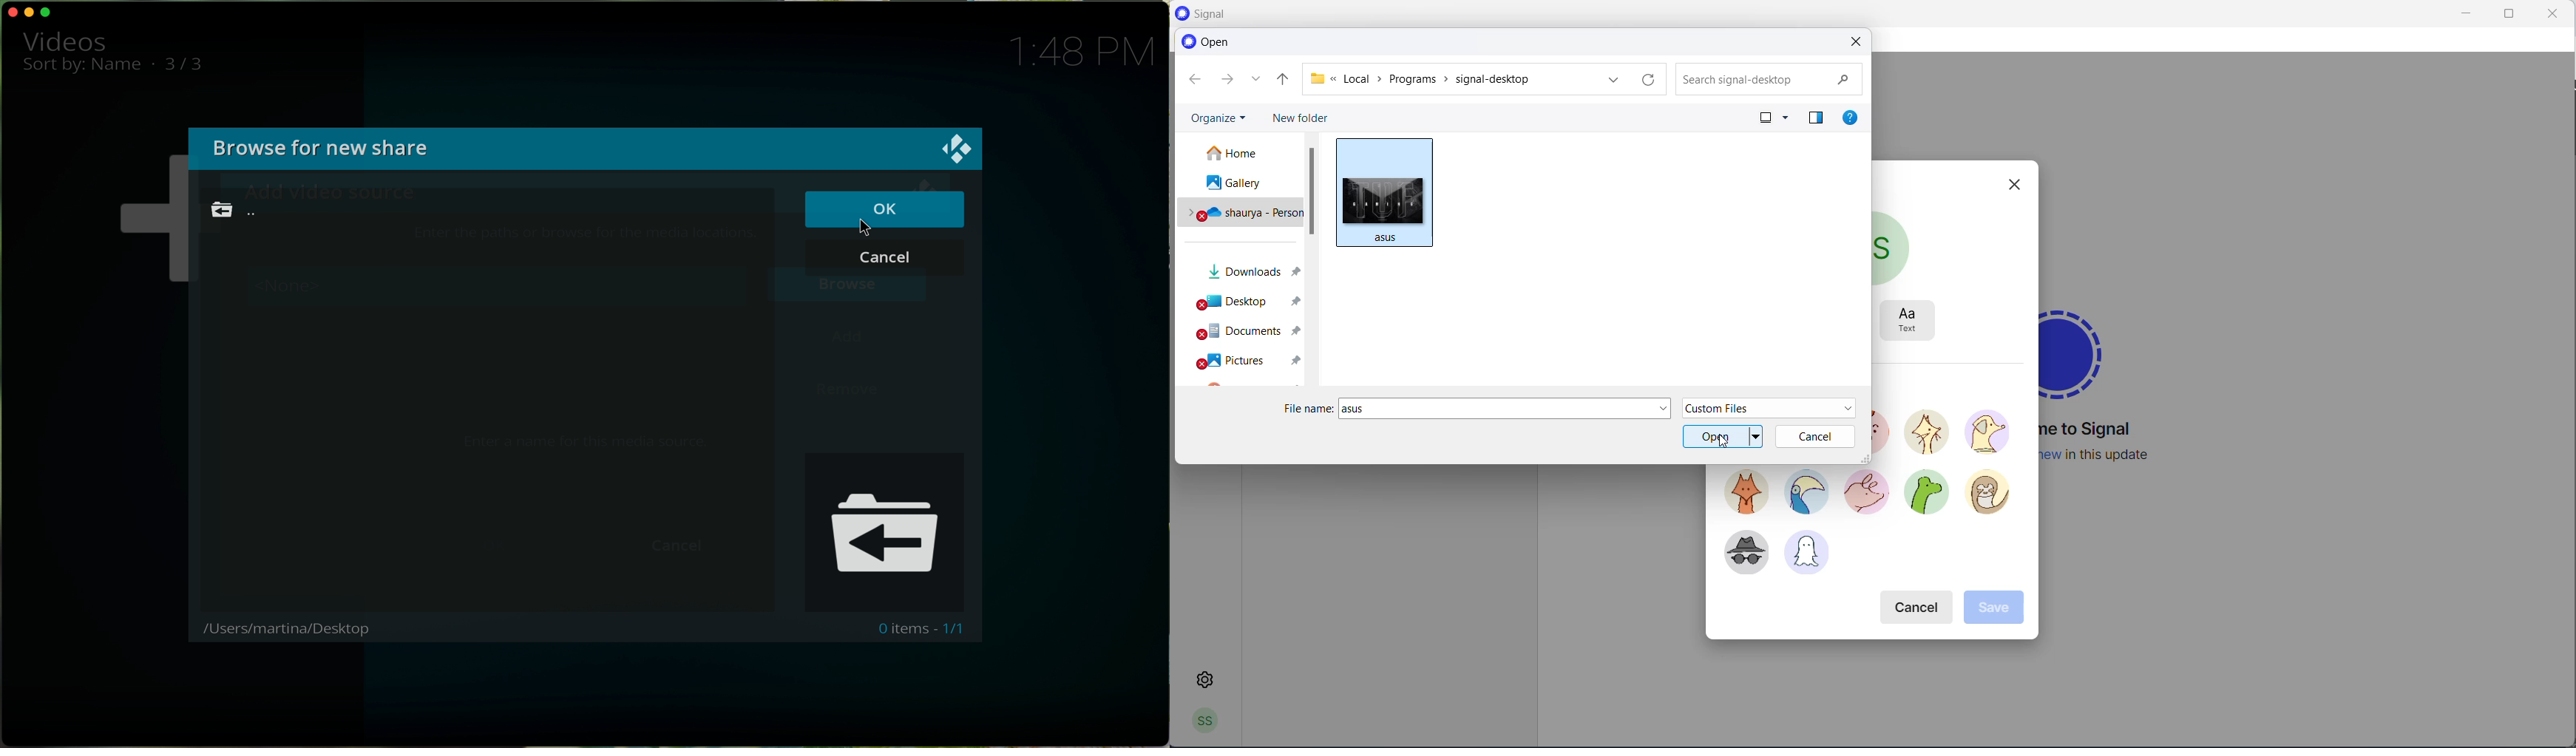  Describe the element at coordinates (1254, 364) in the screenshot. I see `pictures` at that location.